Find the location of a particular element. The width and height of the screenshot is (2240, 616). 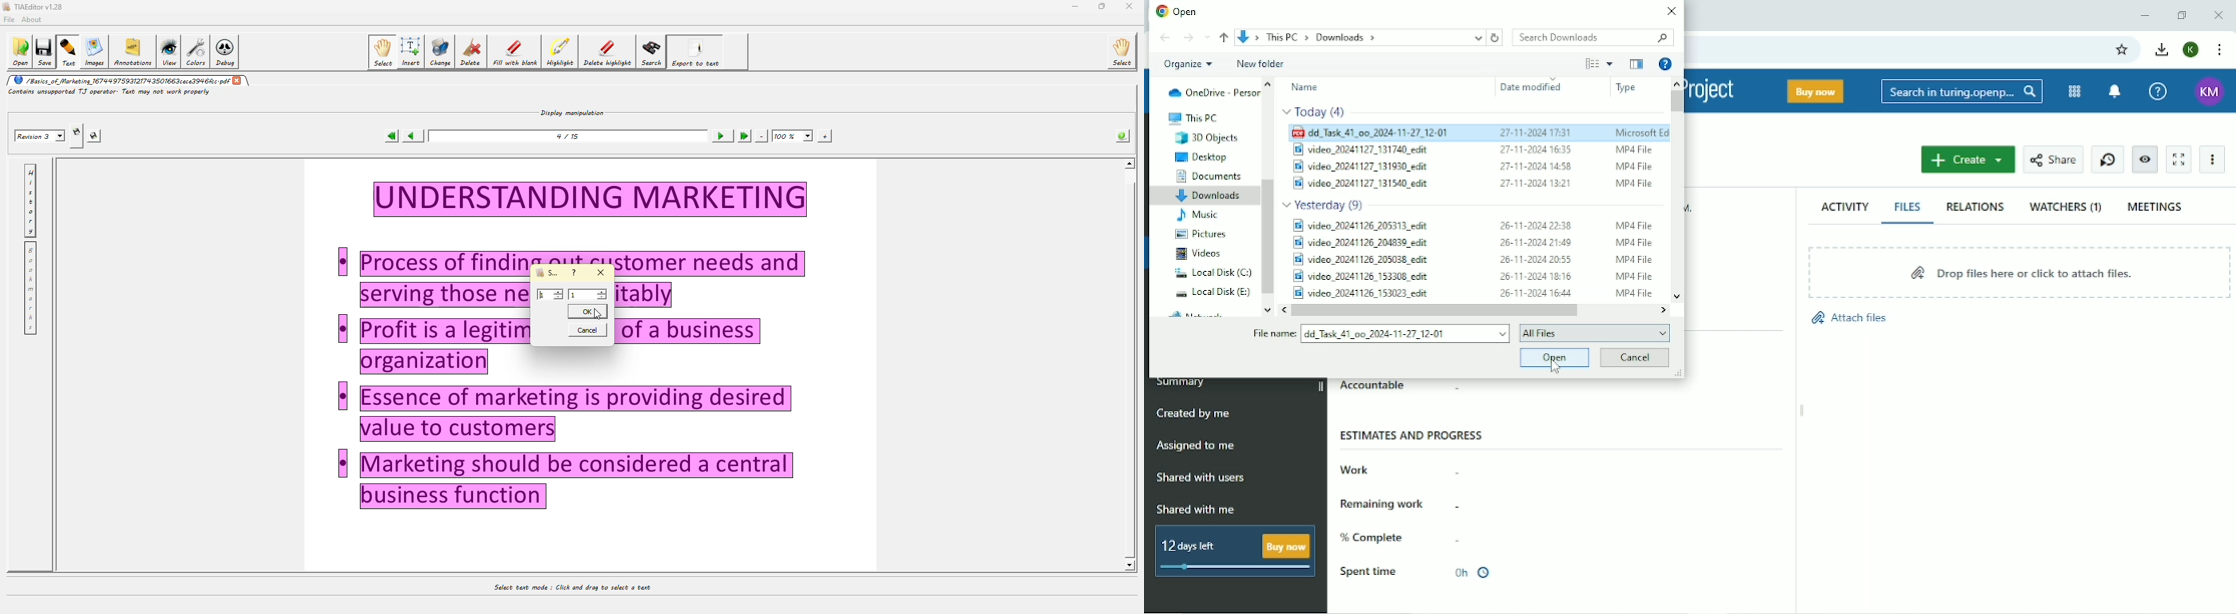

Search Downloads is located at coordinates (1590, 36).